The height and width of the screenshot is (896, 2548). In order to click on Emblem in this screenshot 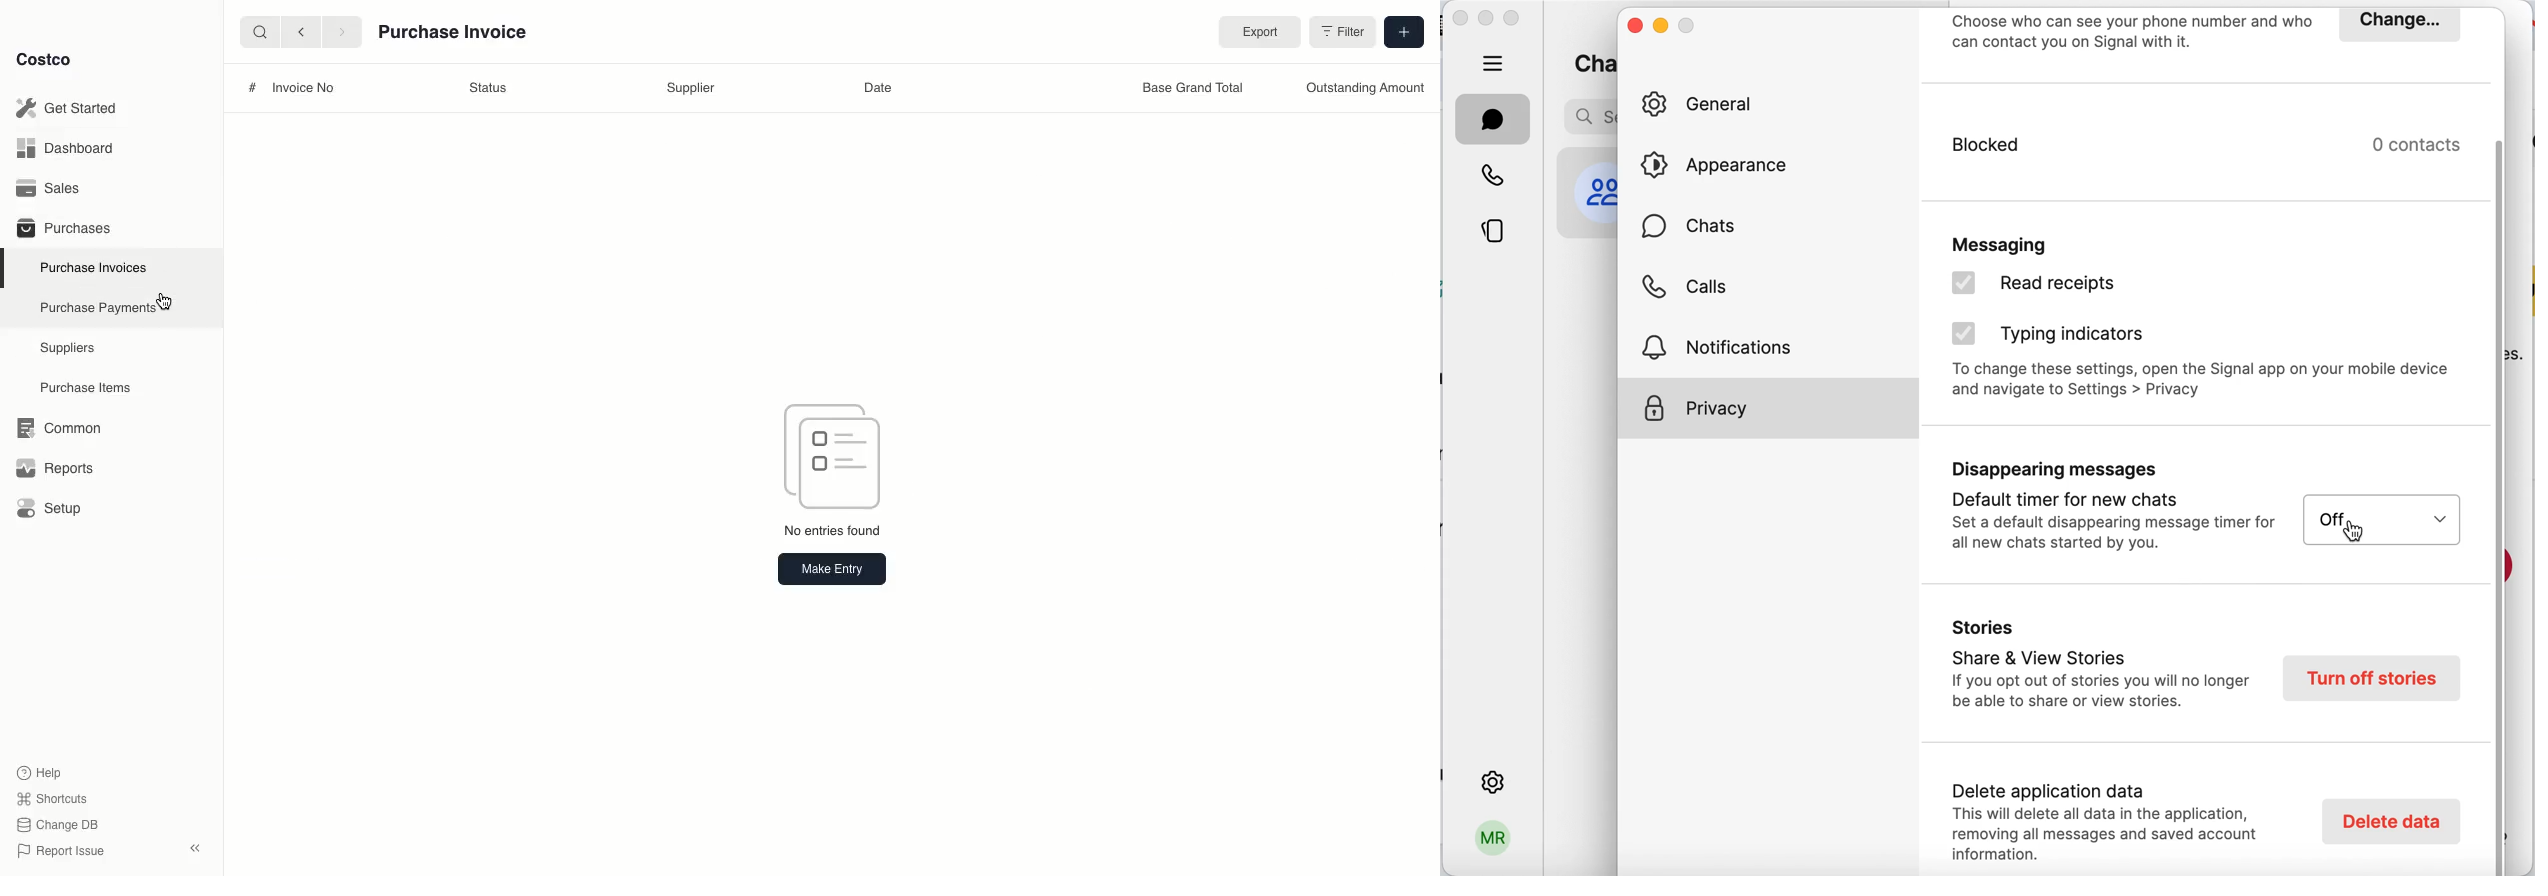, I will do `click(835, 454)`.